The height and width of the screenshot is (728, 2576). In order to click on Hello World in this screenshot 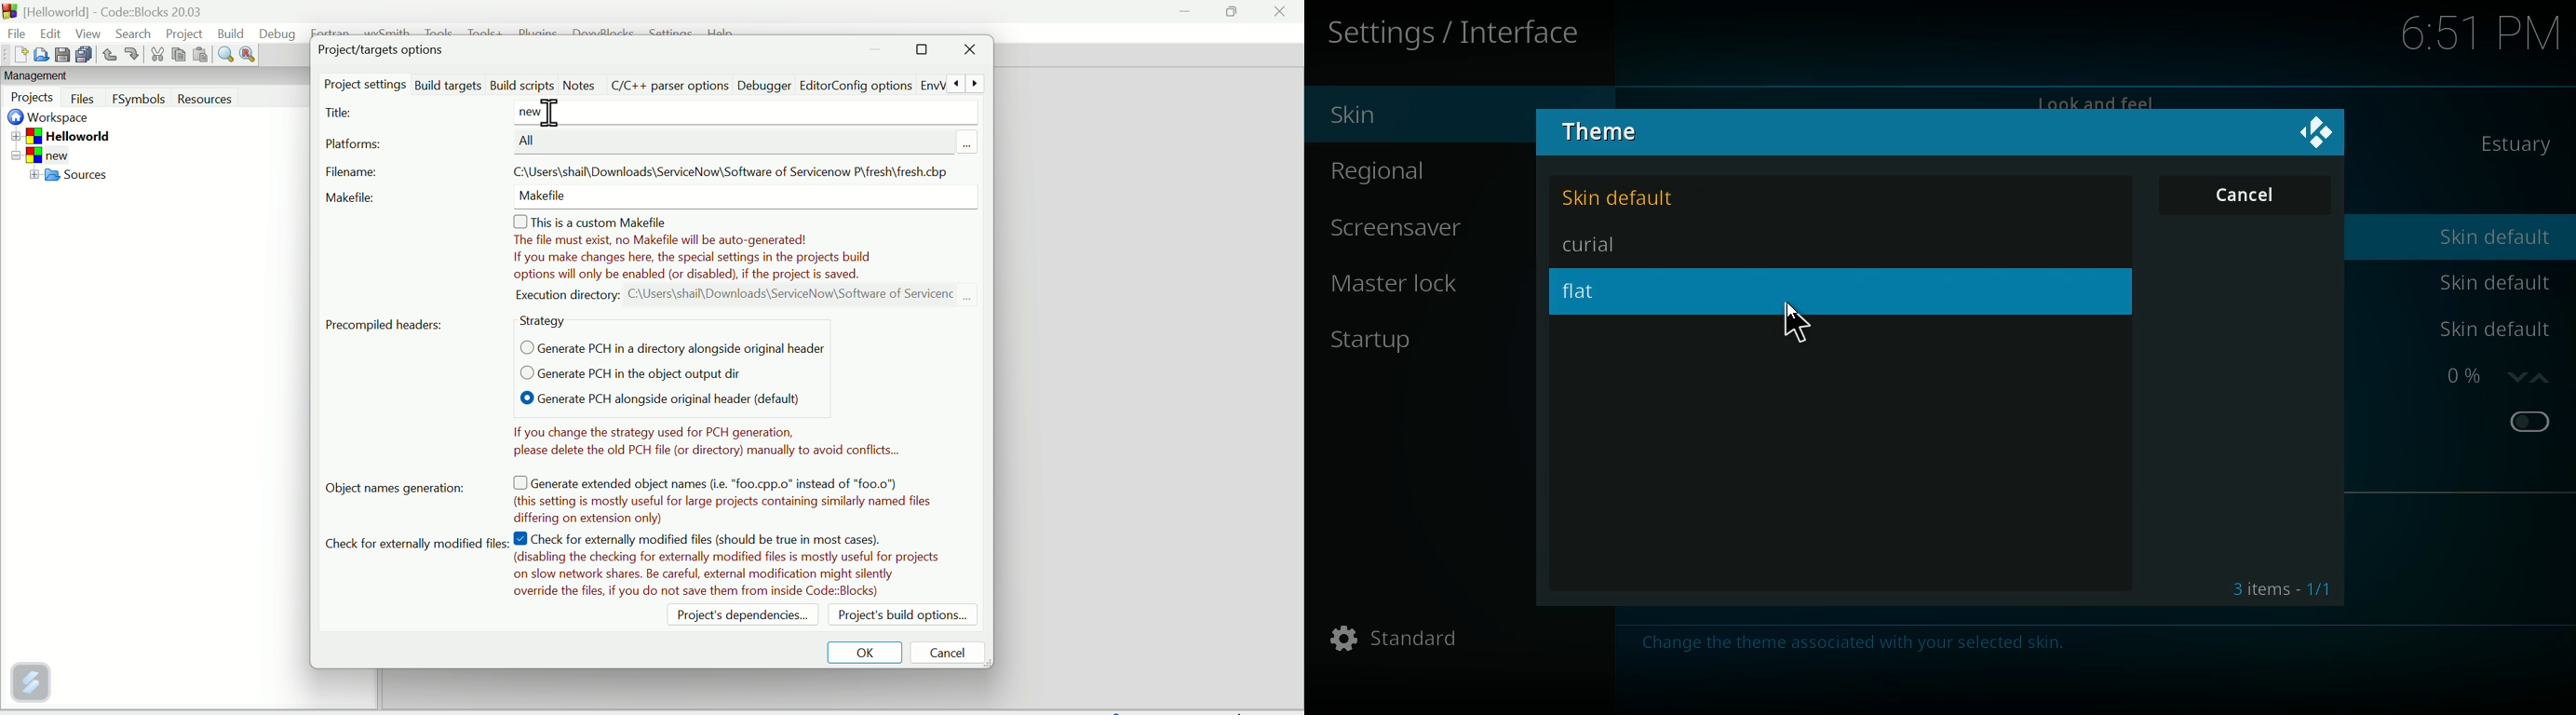, I will do `click(80, 135)`.